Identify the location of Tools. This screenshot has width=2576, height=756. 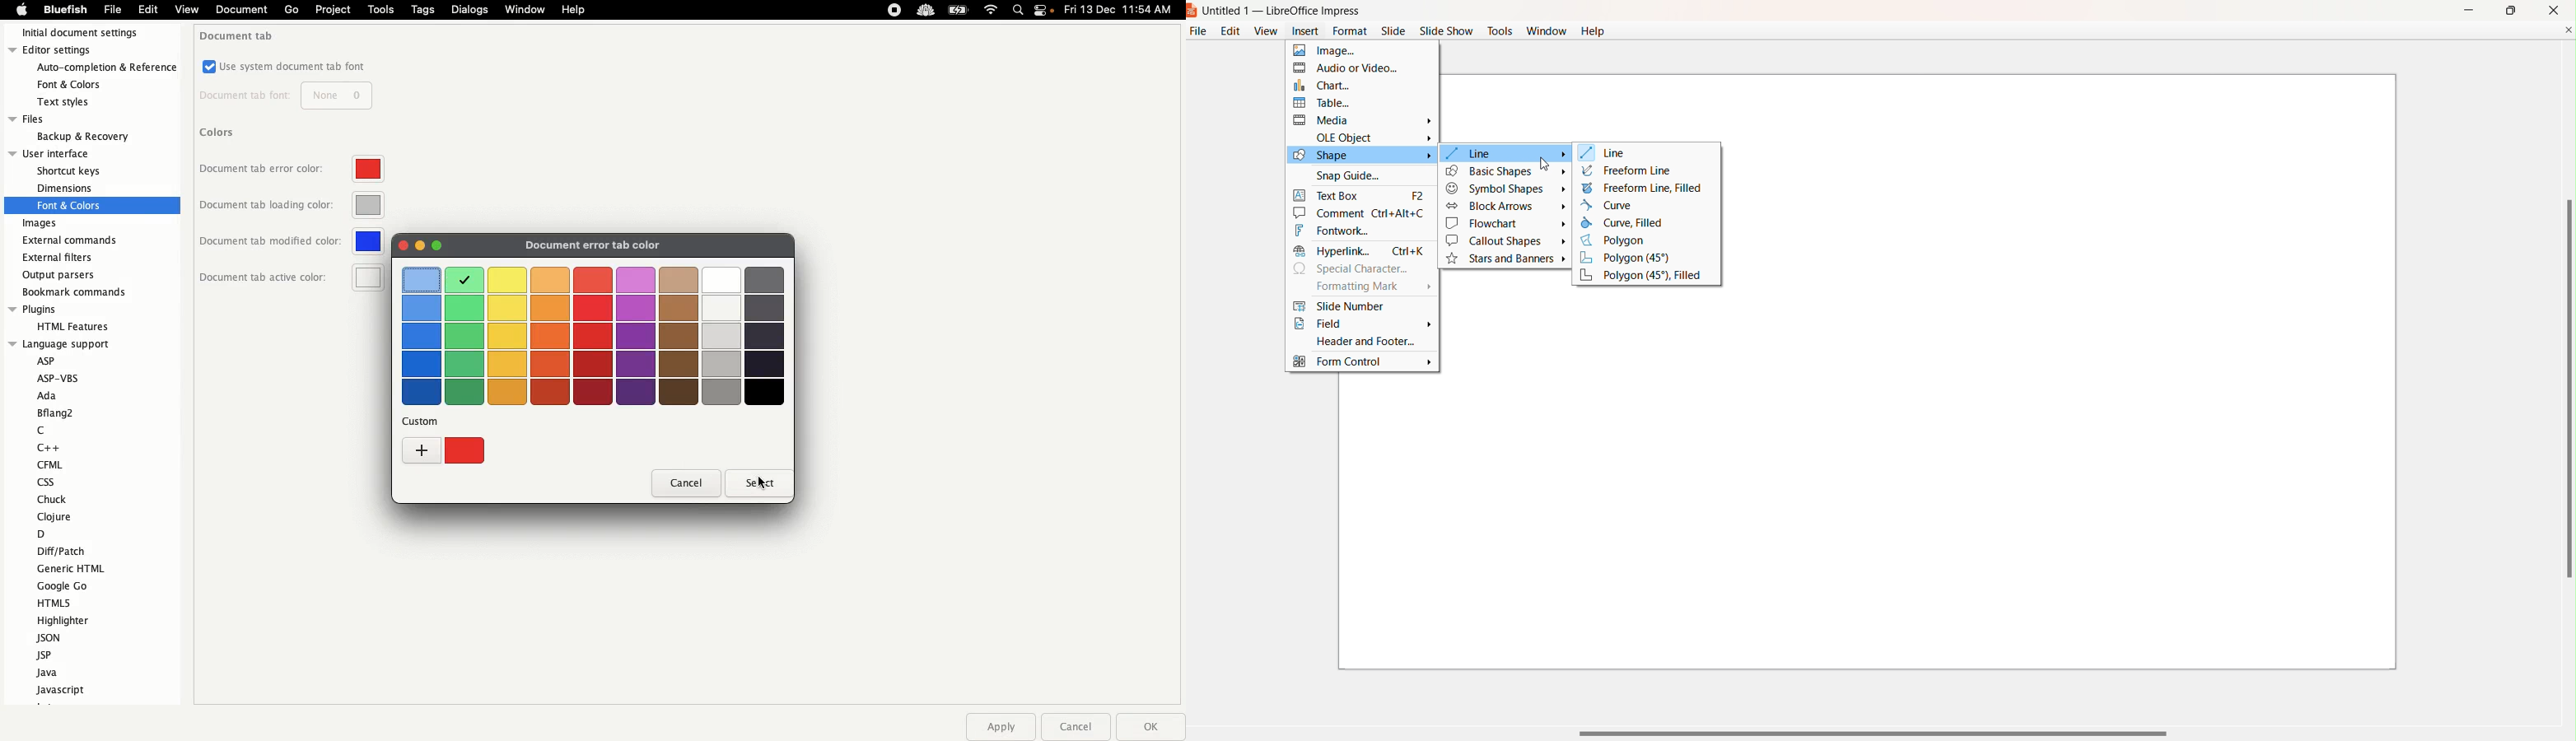
(1501, 29).